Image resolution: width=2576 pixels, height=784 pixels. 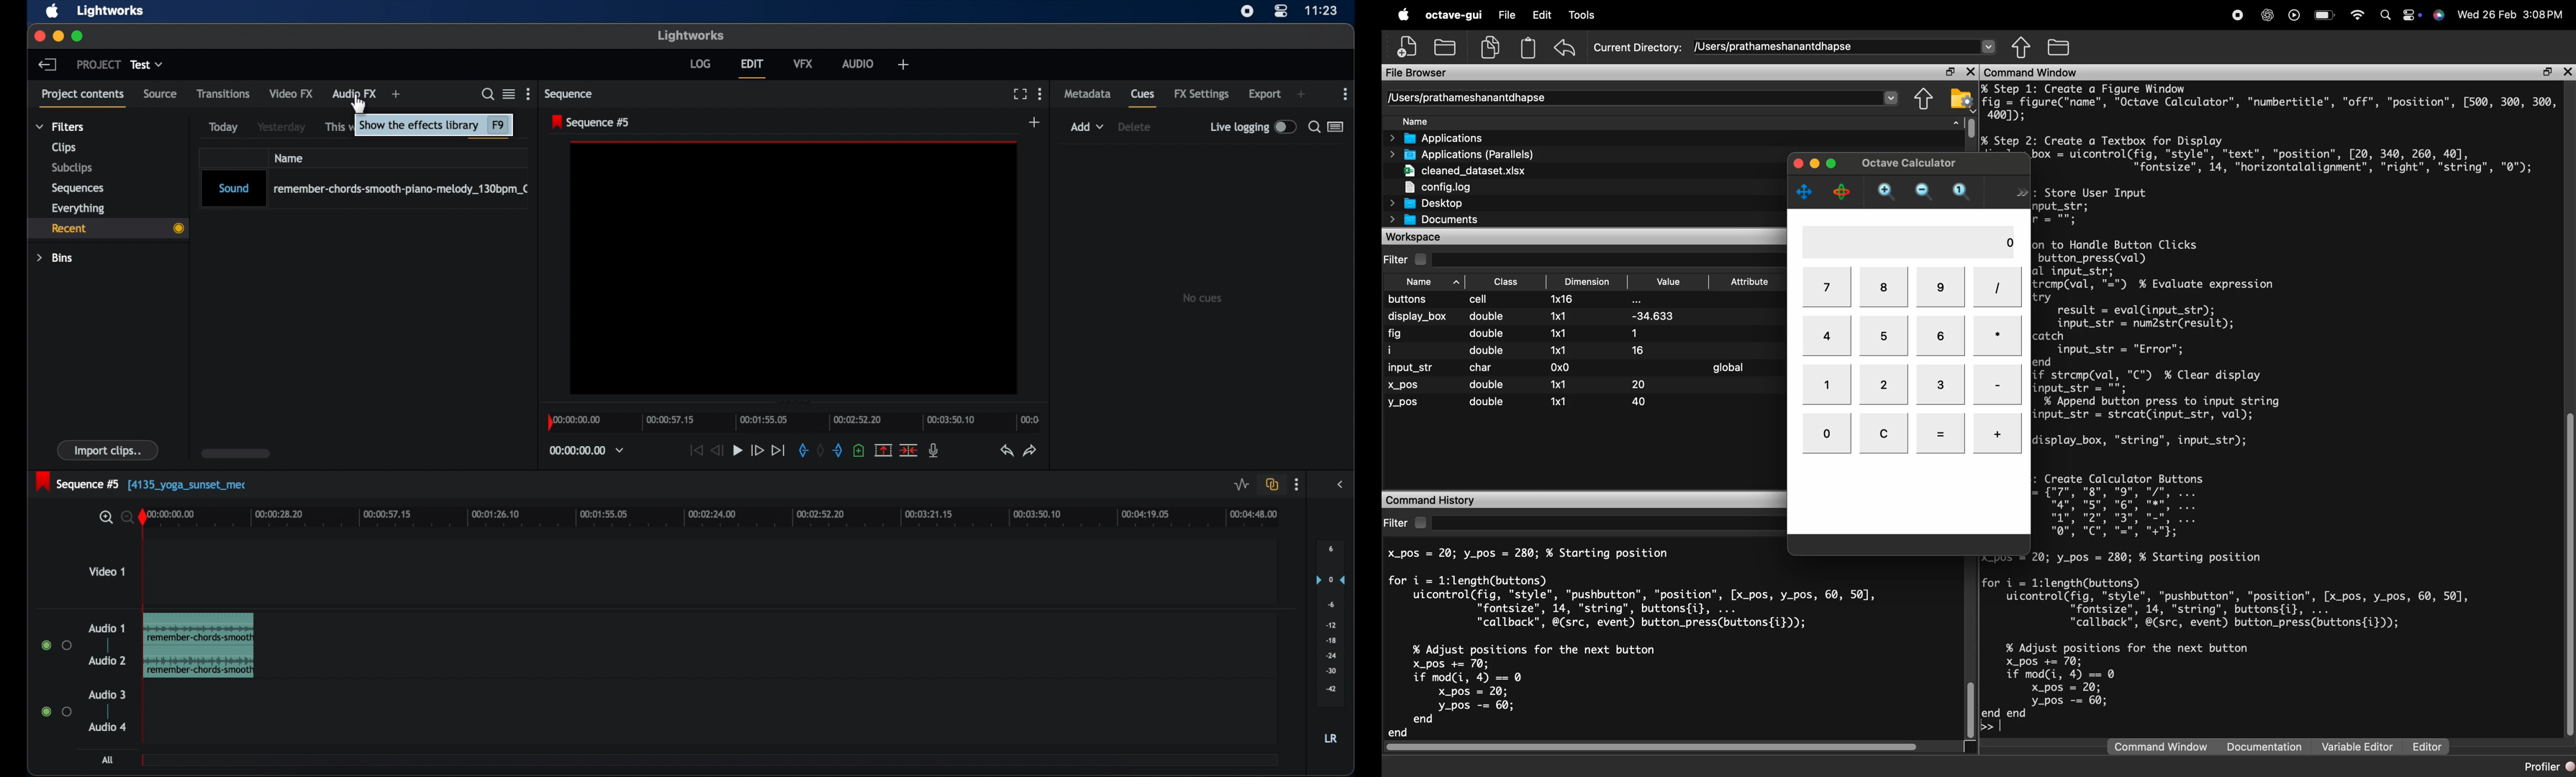 I want to click on cursor, so click(x=357, y=106).